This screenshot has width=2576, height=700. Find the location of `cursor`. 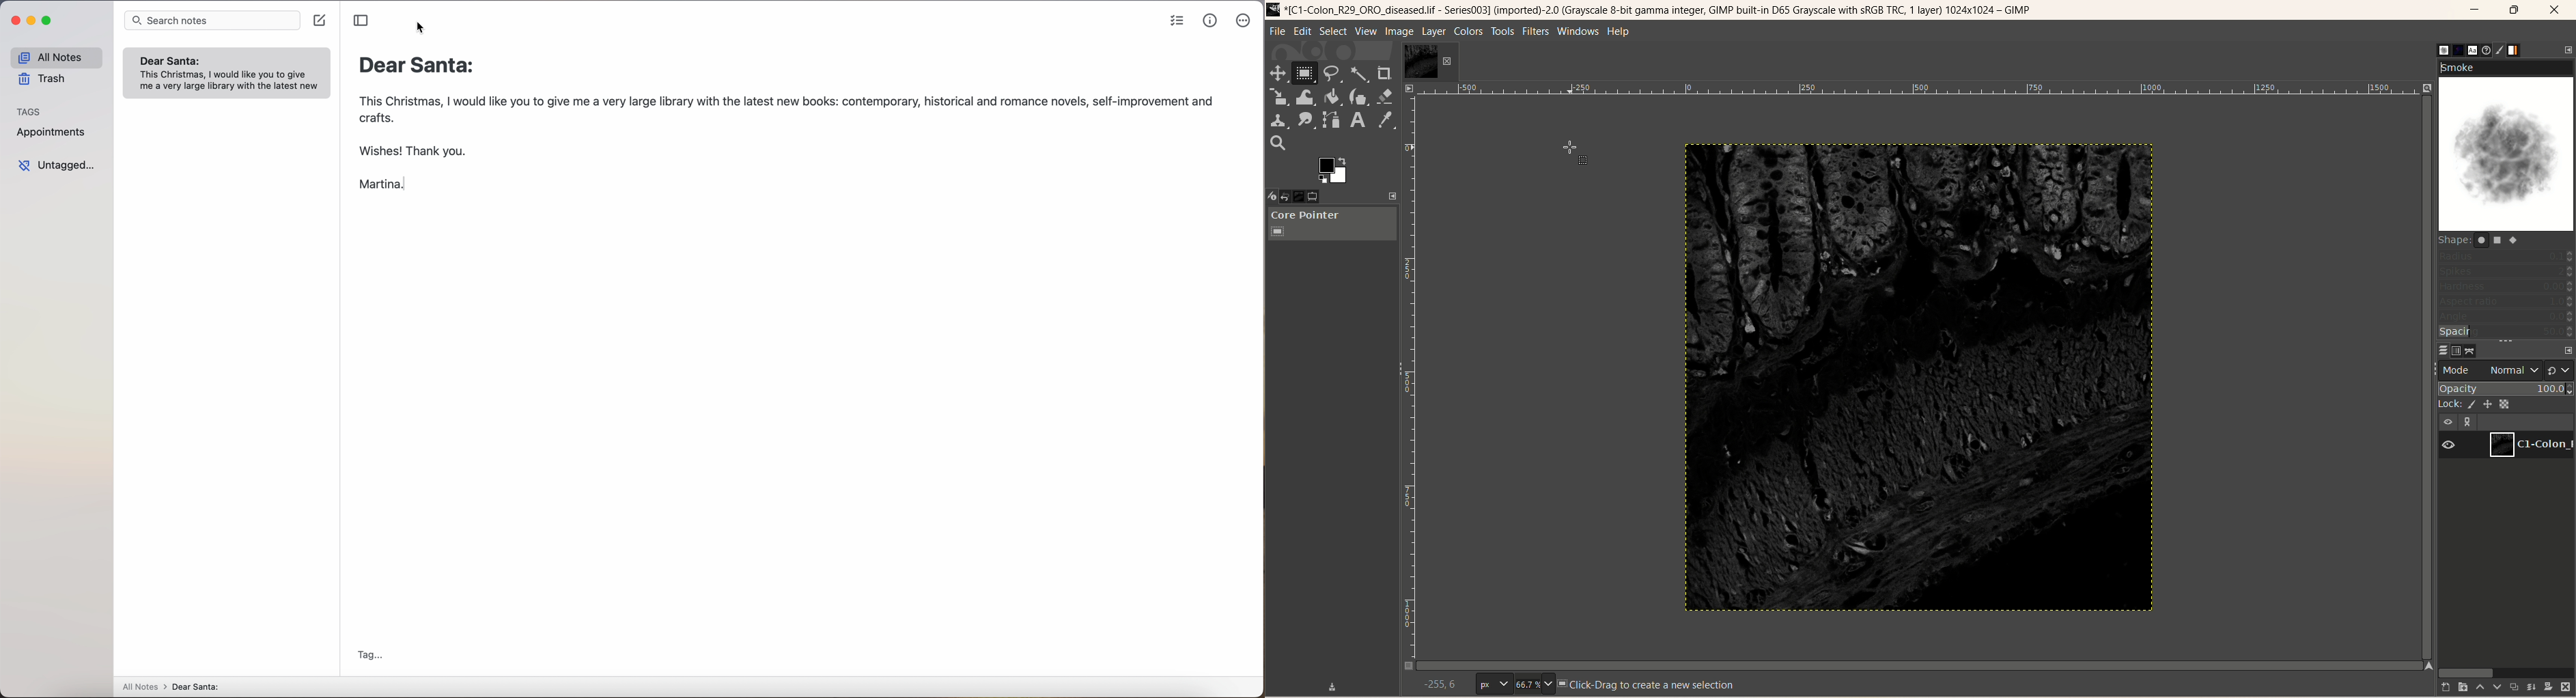

cursor is located at coordinates (1575, 154).